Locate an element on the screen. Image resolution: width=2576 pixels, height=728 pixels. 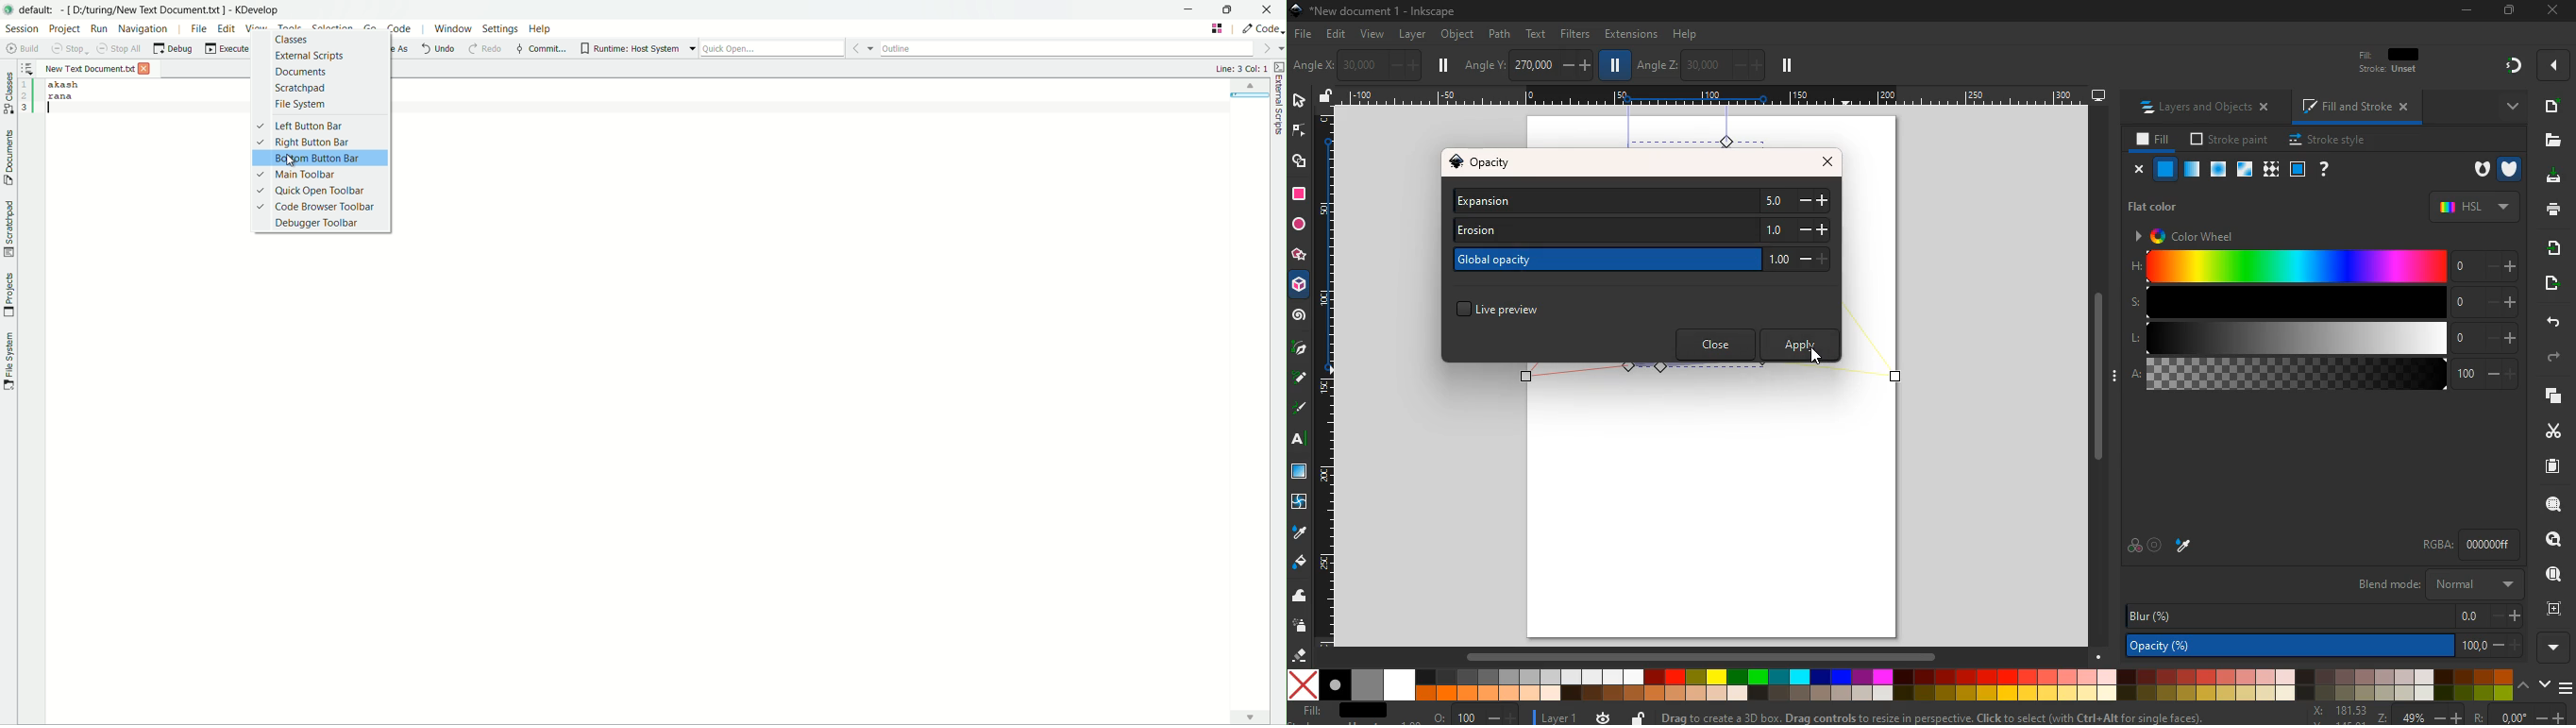
drop is located at coordinates (1298, 532).